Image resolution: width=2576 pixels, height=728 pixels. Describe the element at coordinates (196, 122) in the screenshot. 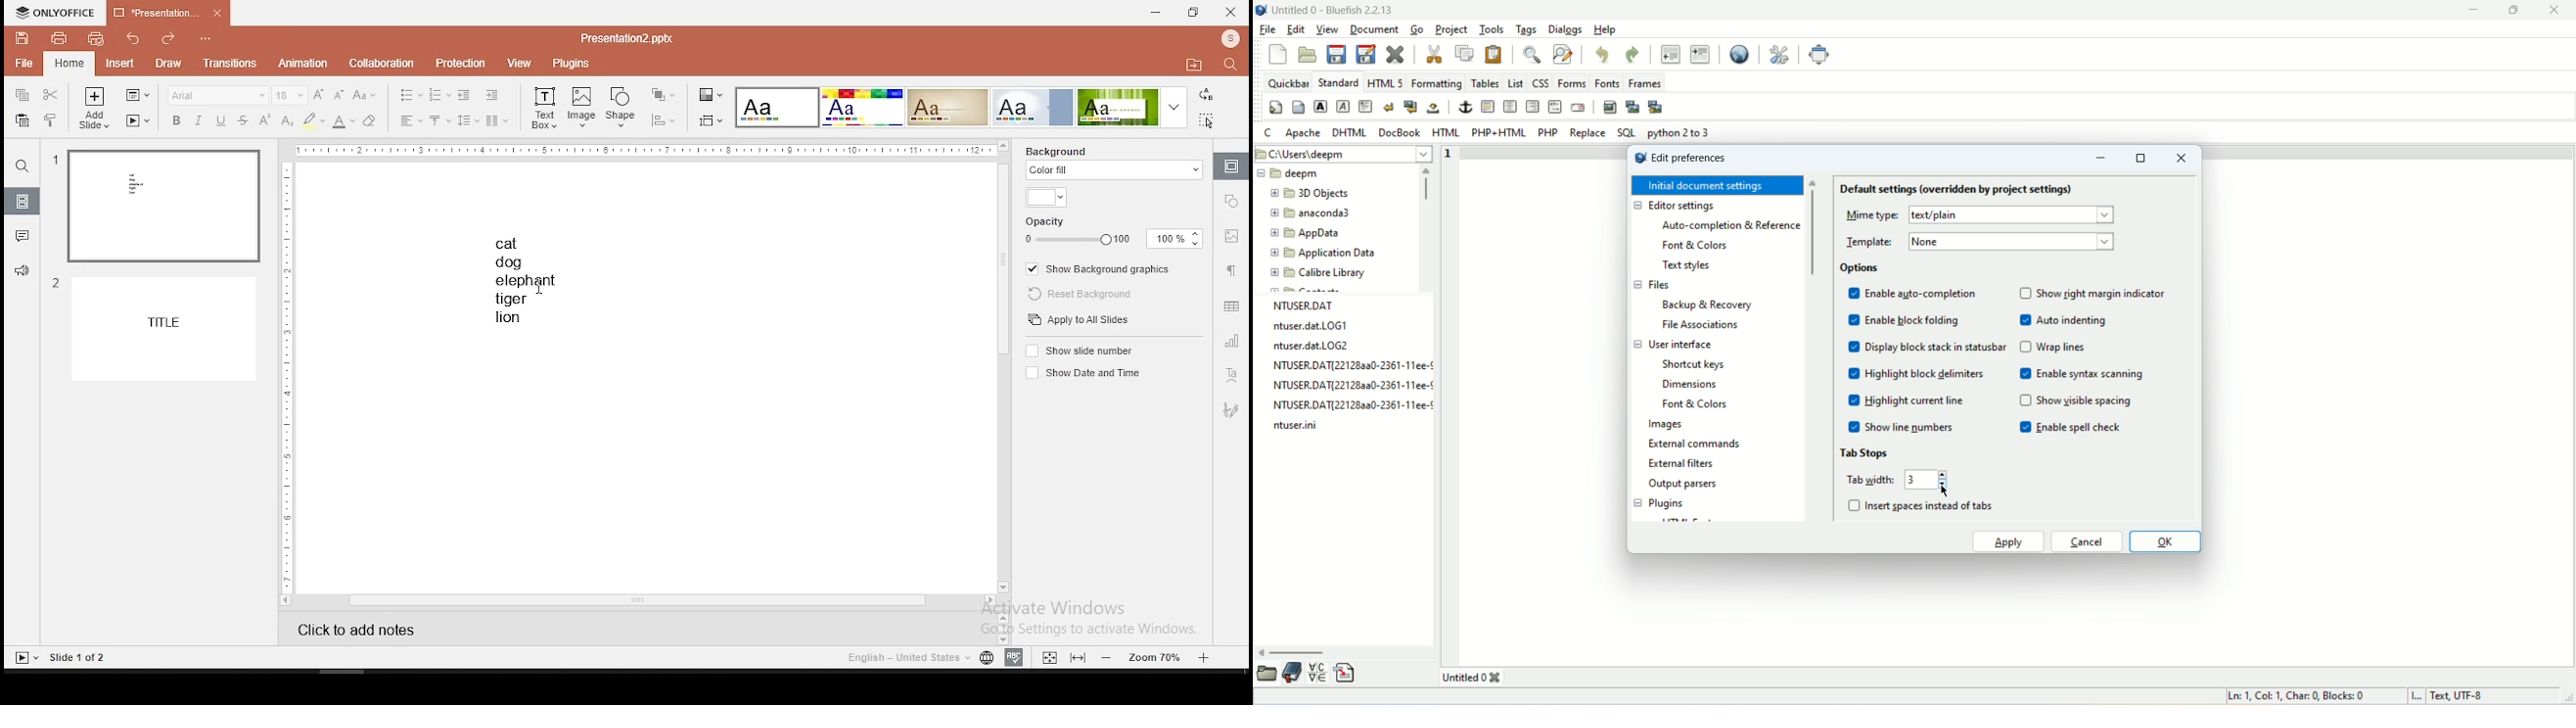

I see `italics` at that location.